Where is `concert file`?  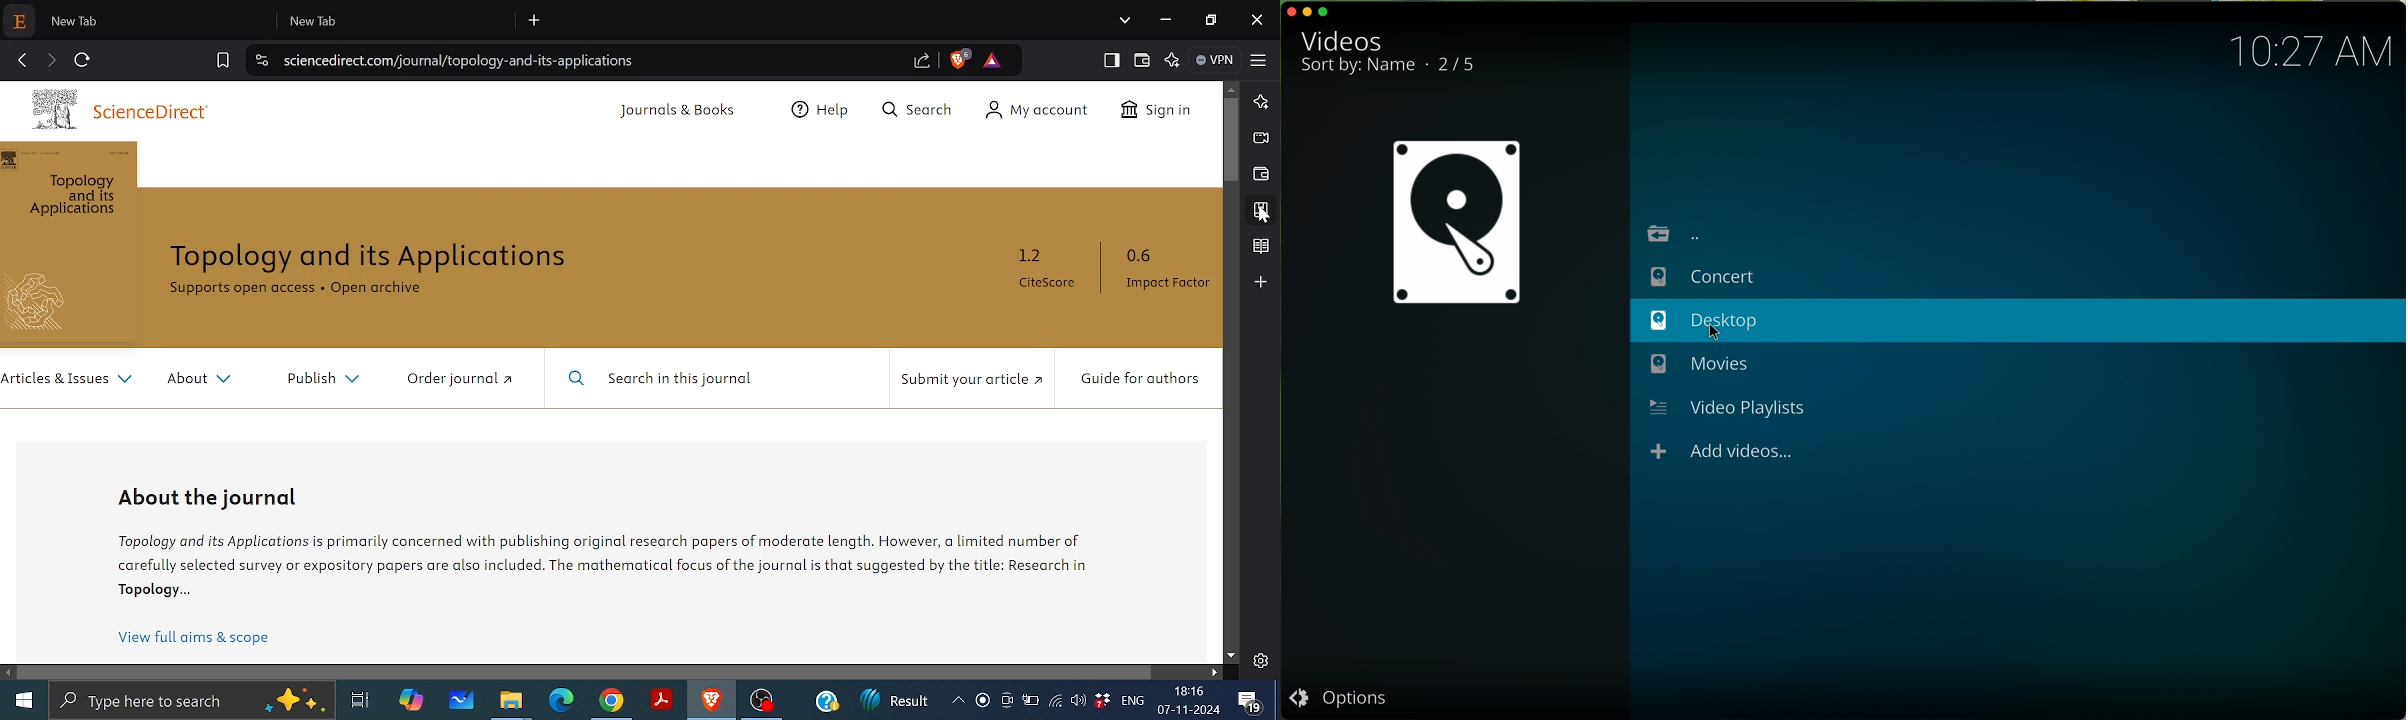
concert file is located at coordinates (1705, 276).